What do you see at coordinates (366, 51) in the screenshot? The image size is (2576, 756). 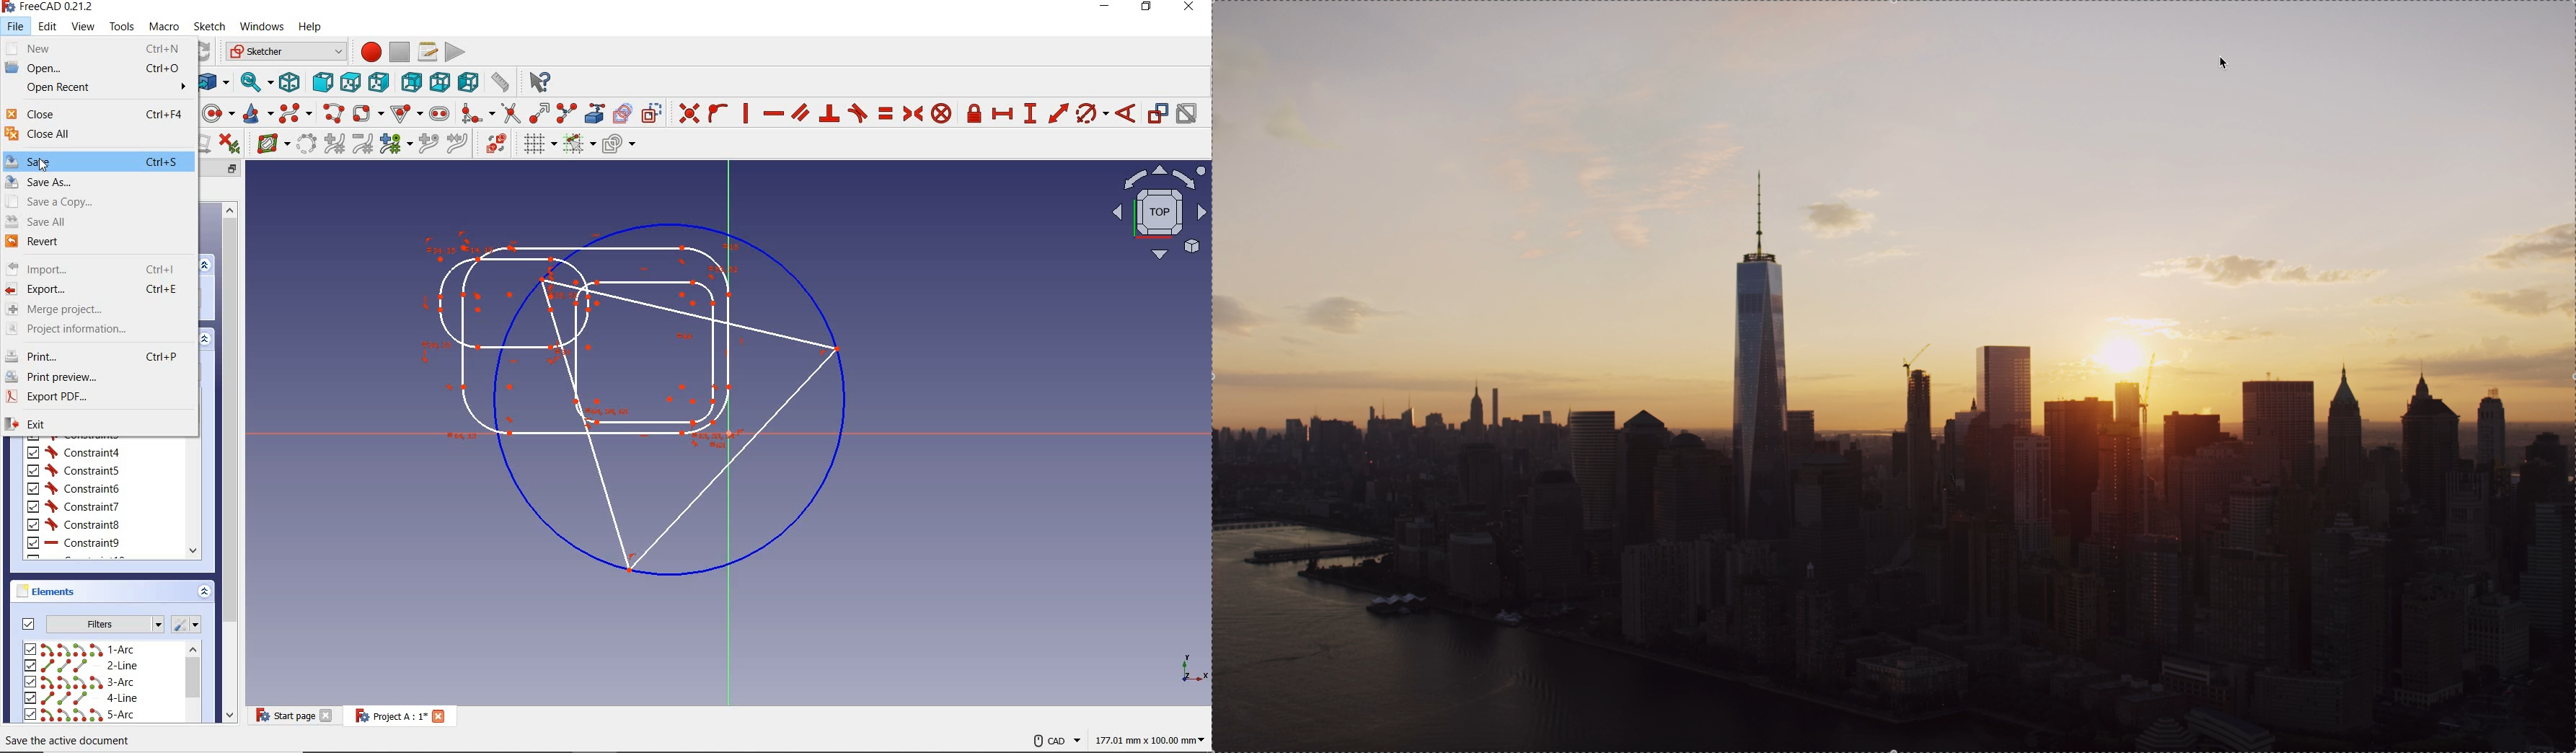 I see `macro recording` at bounding box center [366, 51].